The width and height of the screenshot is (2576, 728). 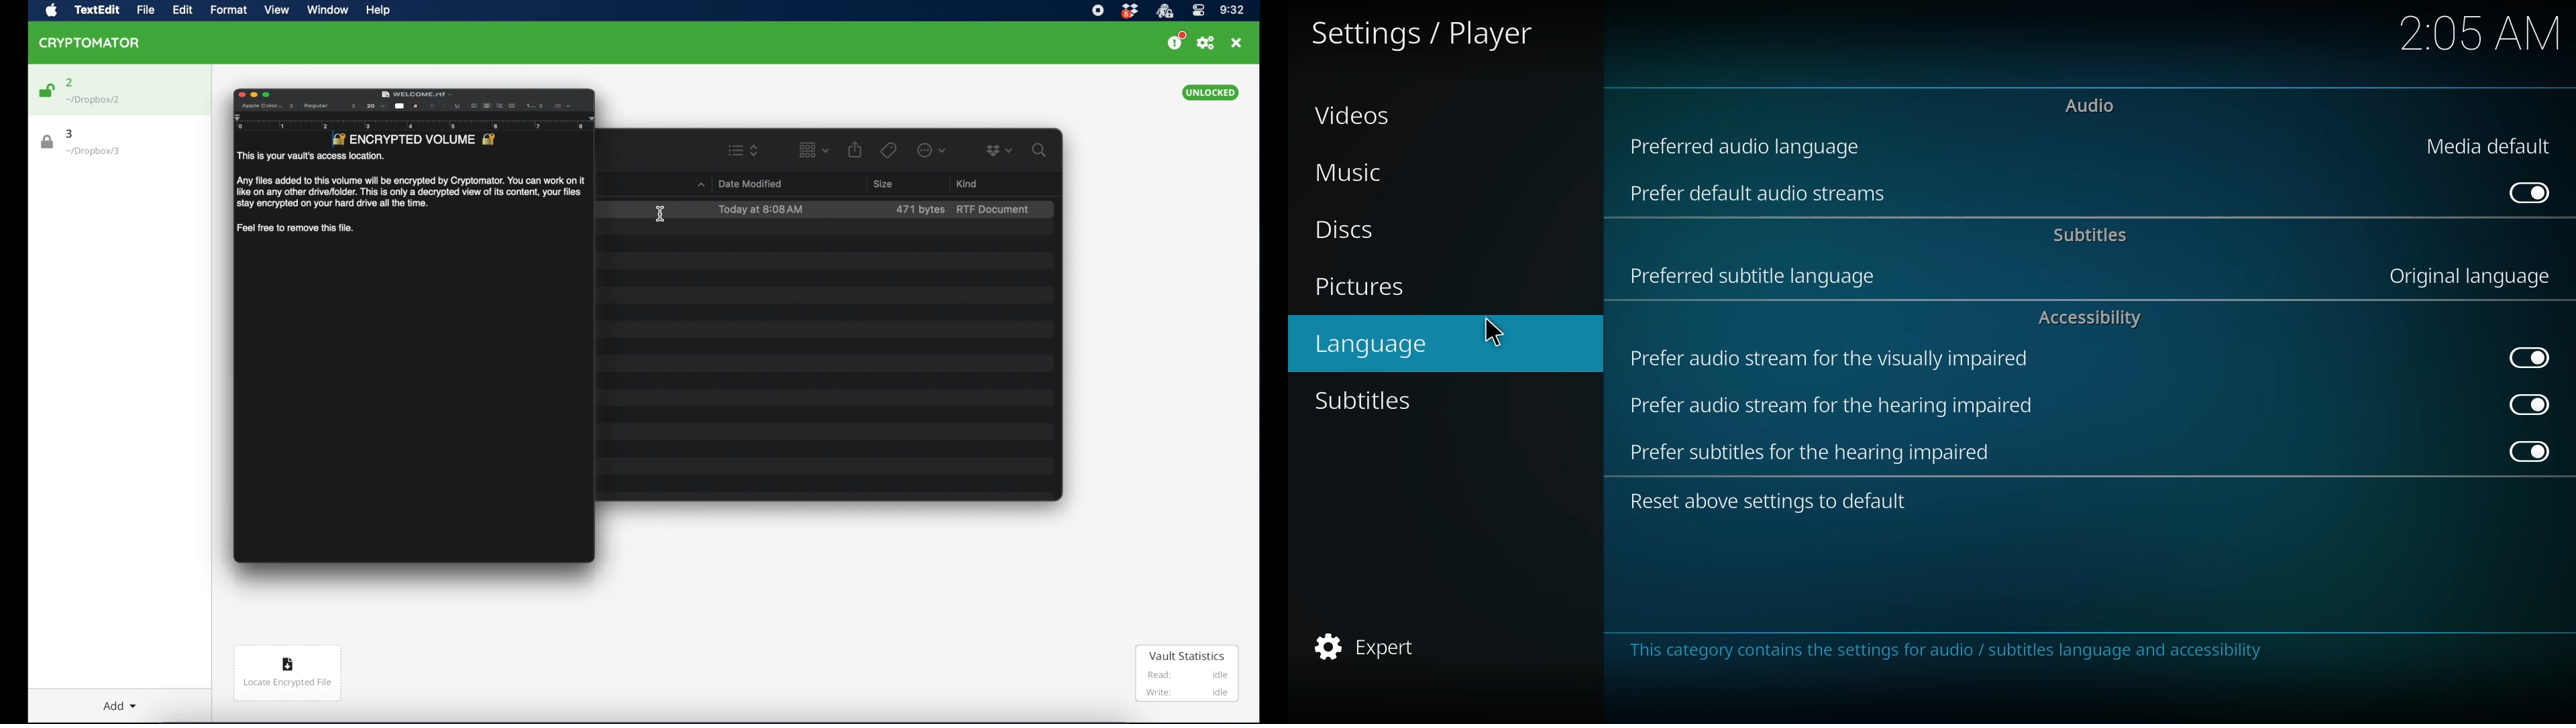 What do you see at coordinates (1493, 333) in the screenshot?
I see `cursor` at bounding box center [1493, 333].